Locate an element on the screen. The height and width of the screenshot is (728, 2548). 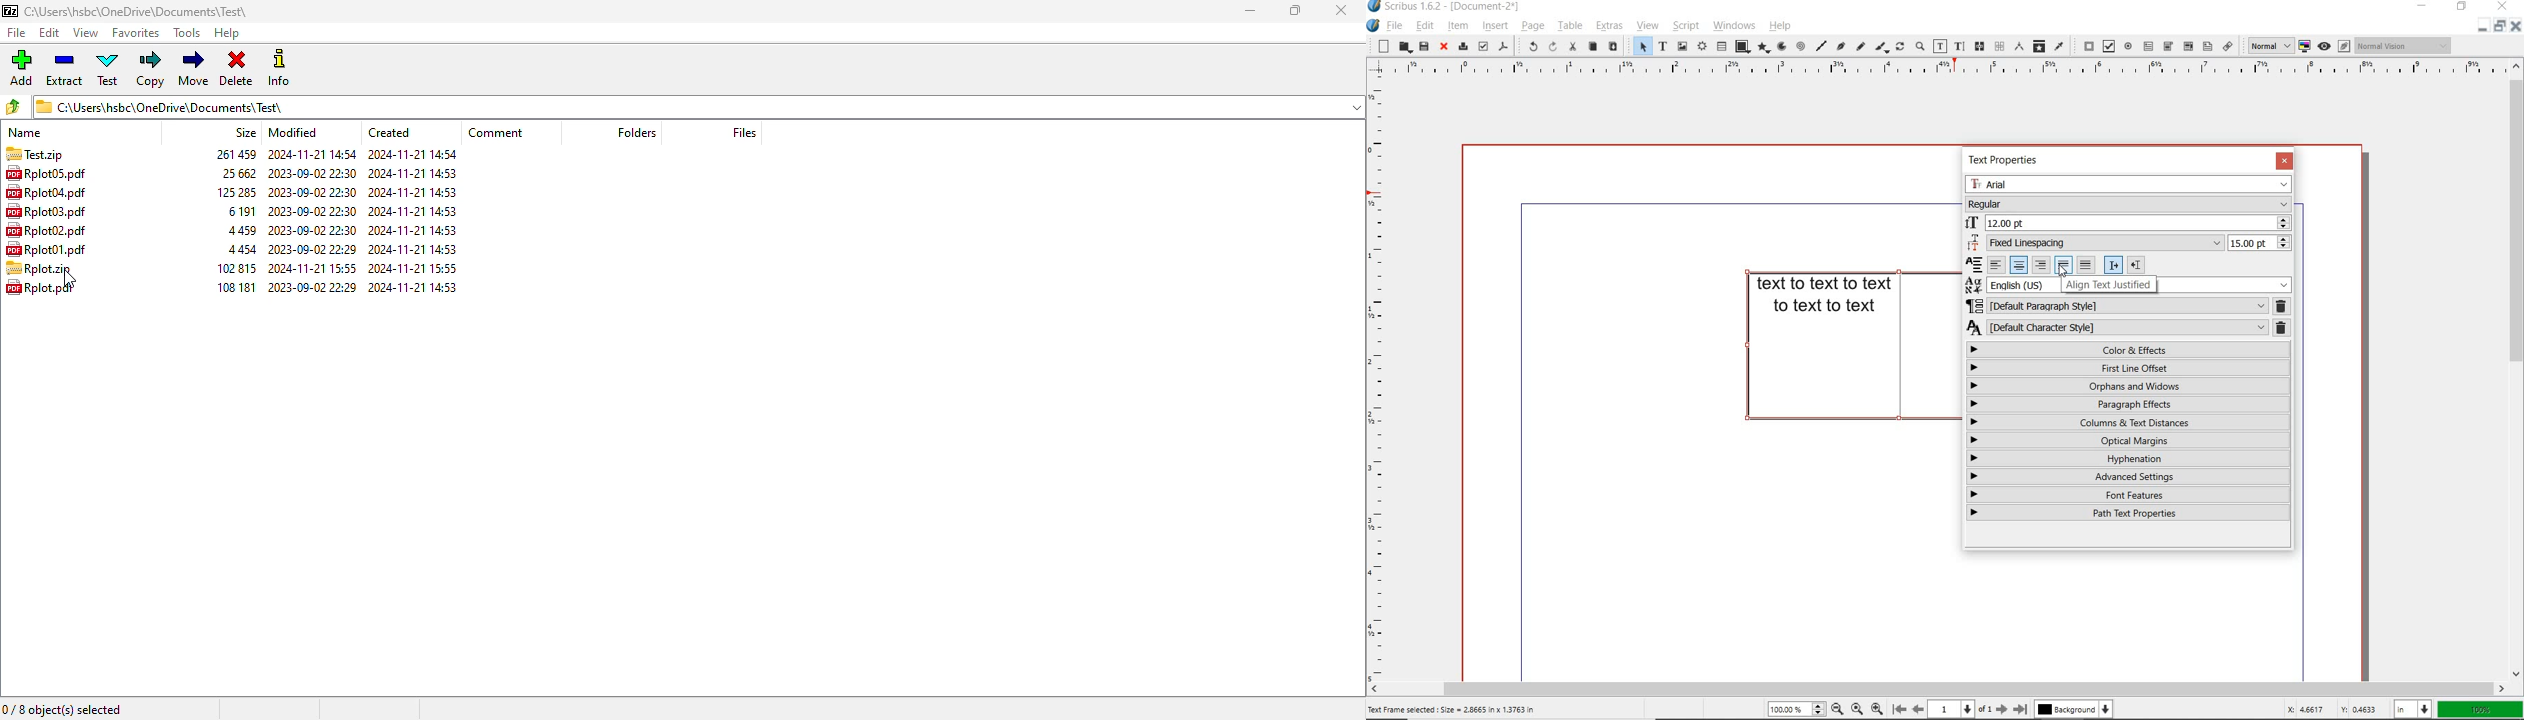
preview mode is located at coordinates (2336, 46).